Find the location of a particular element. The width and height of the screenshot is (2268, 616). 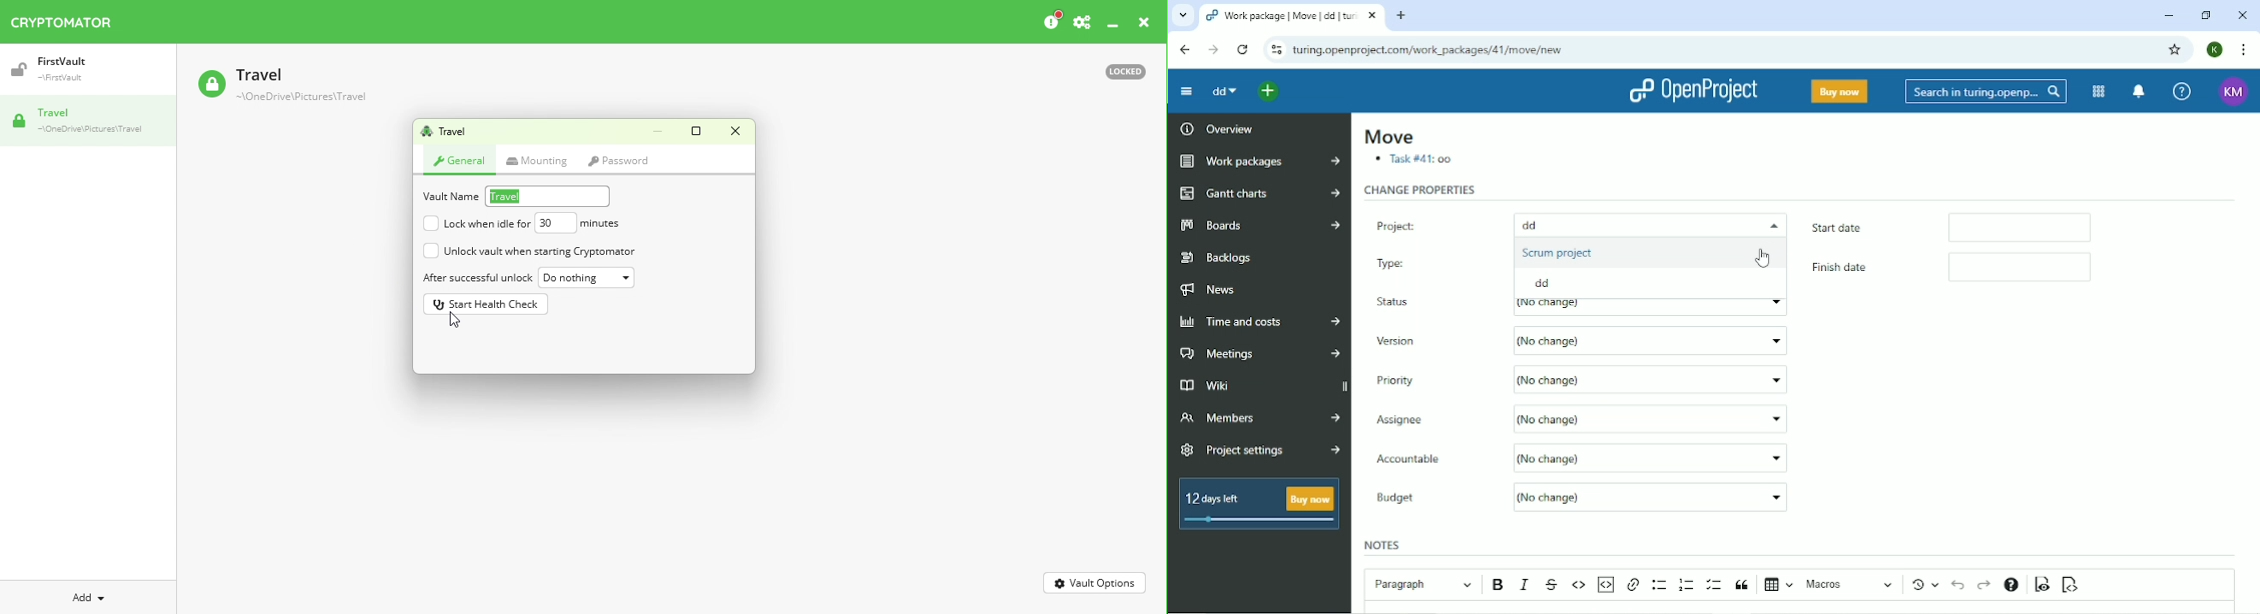

Macros is located at coordinates (1851, 584).